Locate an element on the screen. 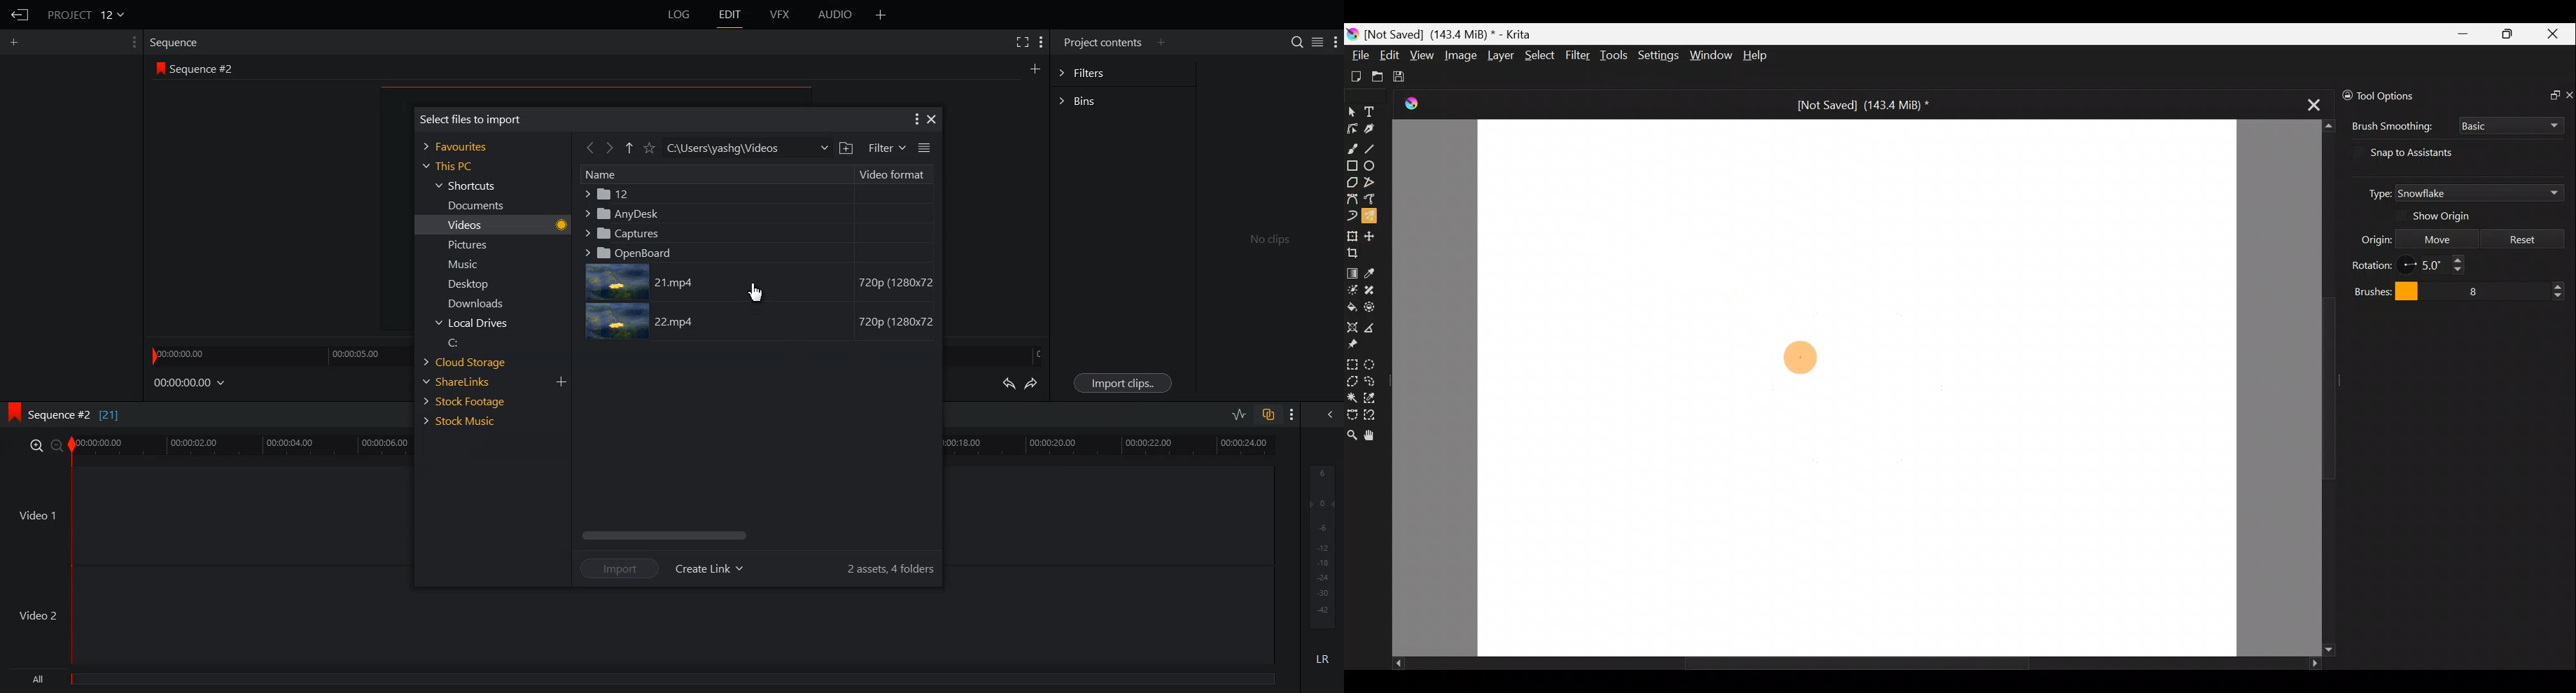 The width and height of the screenshot is (2576, 700). Filters is located at coordinates (1123, 74).